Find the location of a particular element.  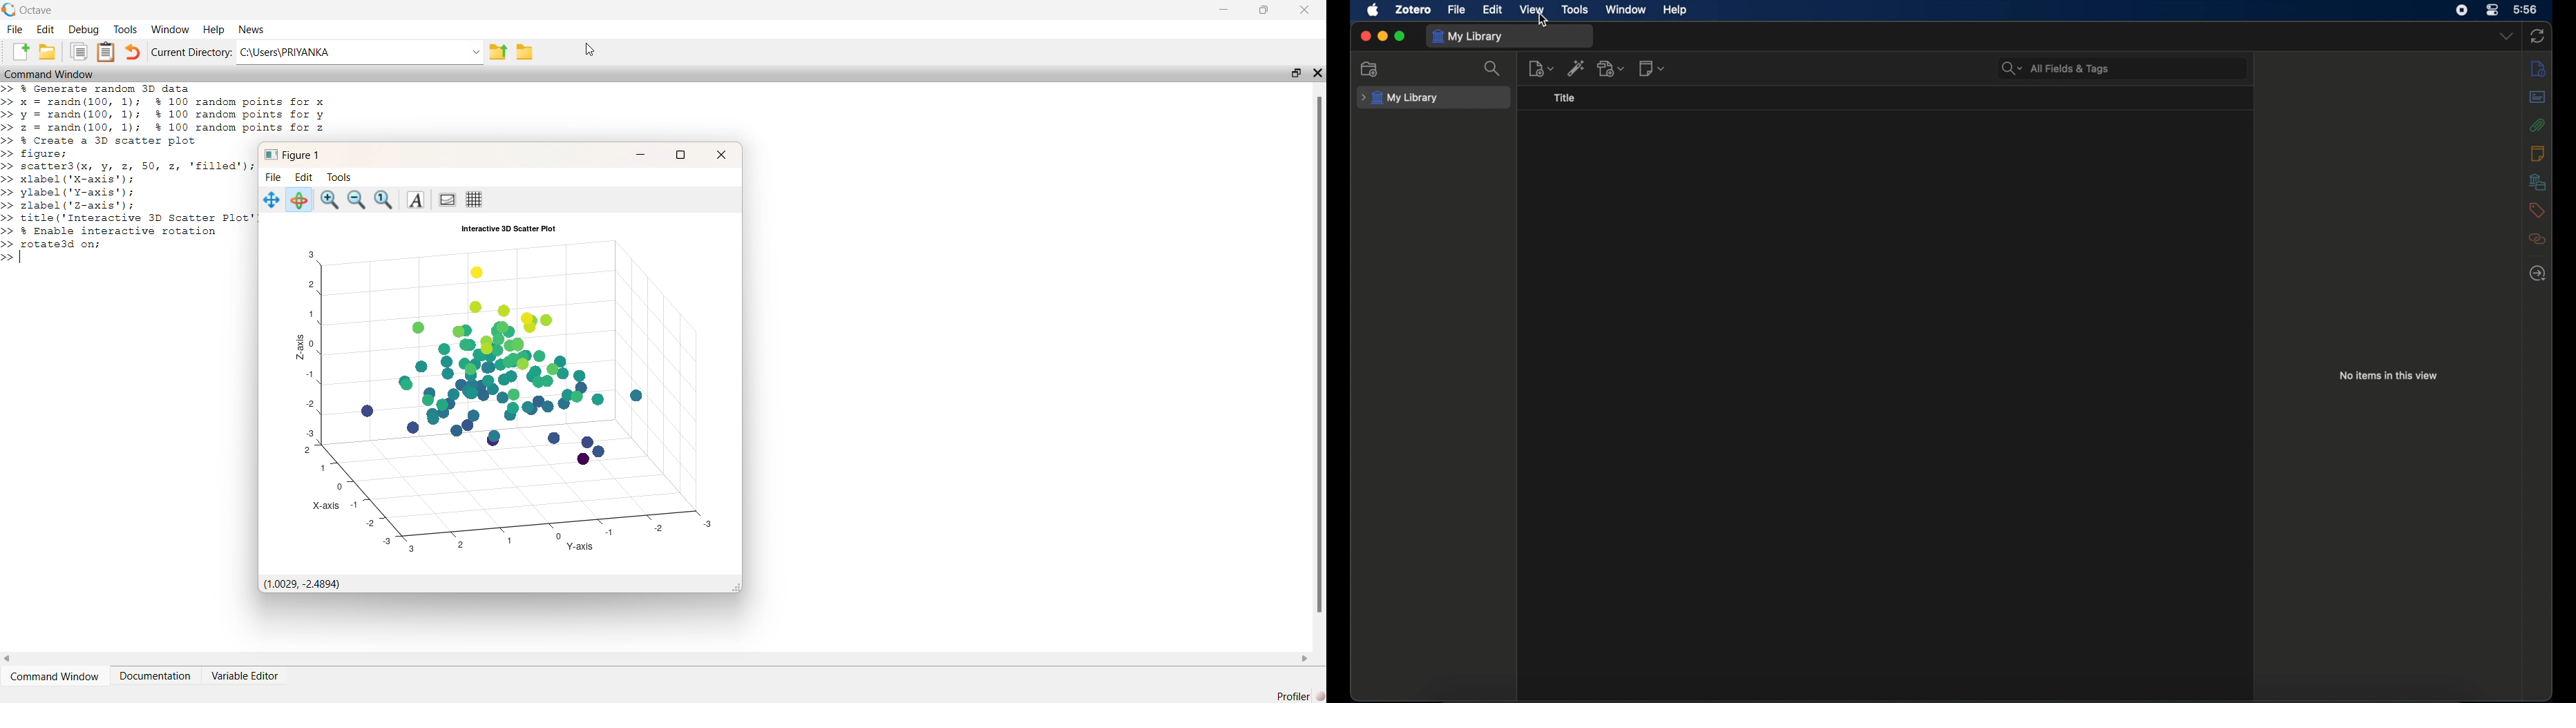

close is located at coordinates (720, 155).